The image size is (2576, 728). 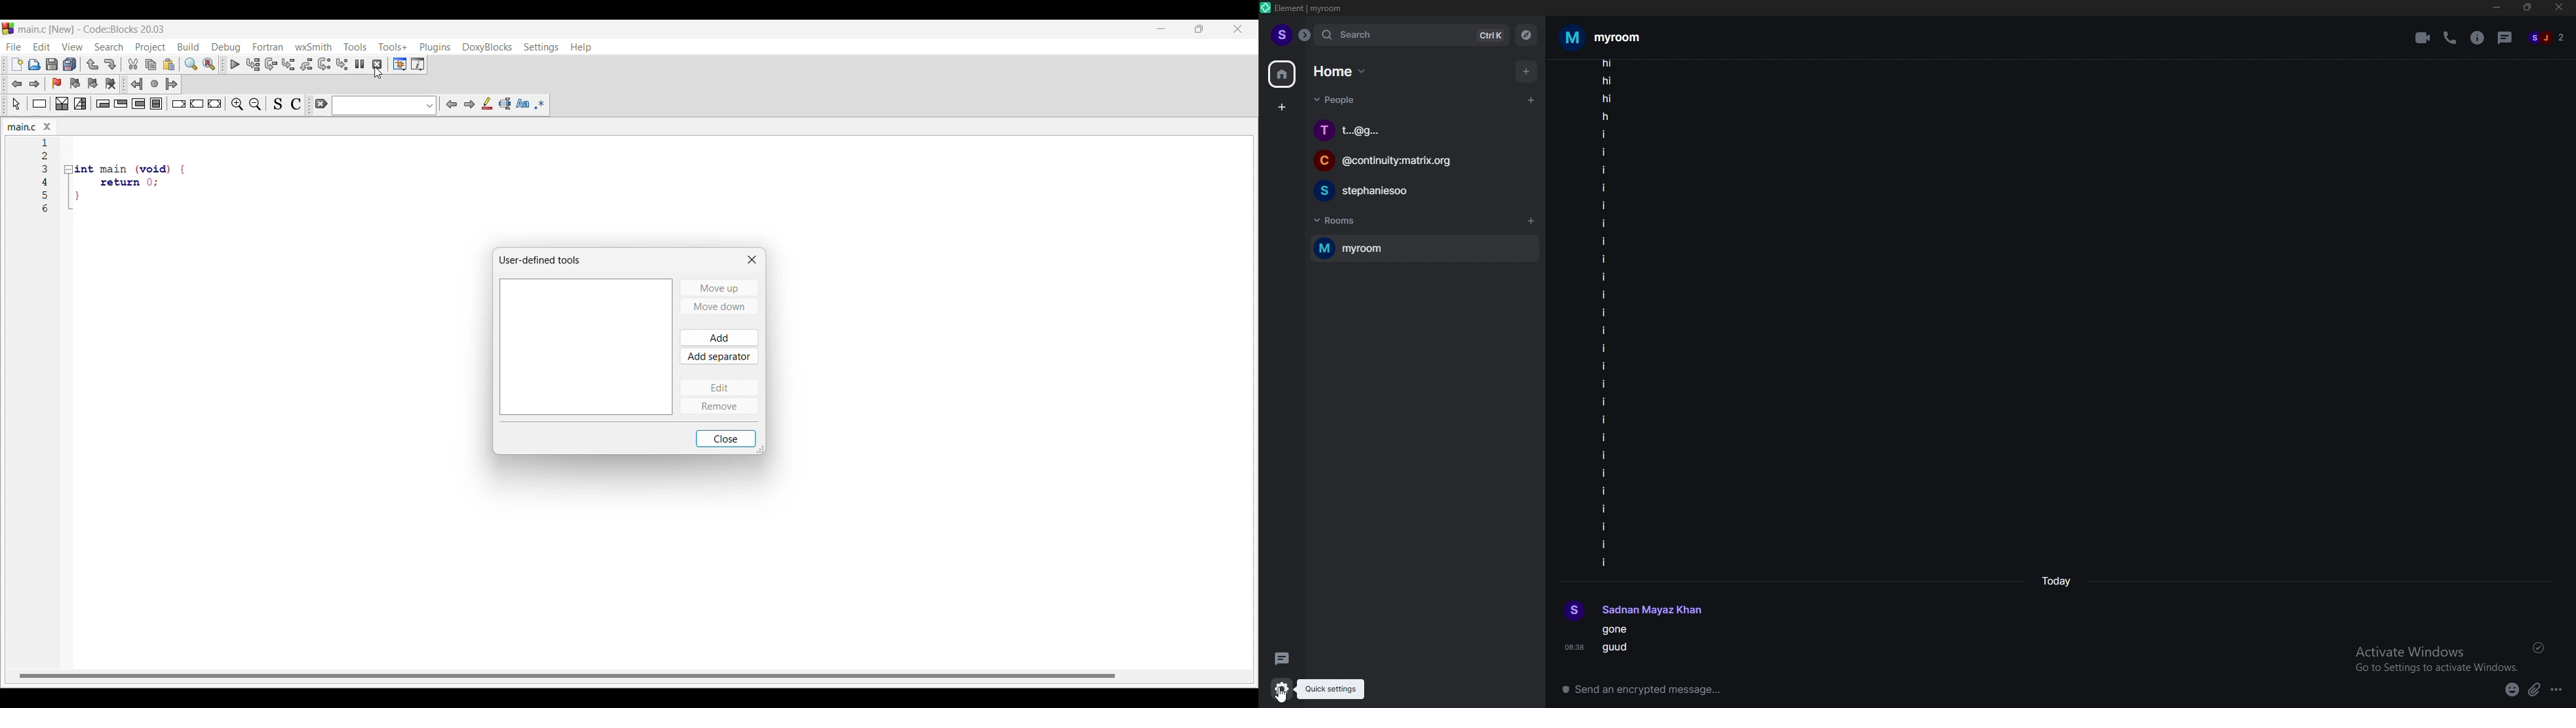 I want to click on Close tab, so click(x=47, y=127).